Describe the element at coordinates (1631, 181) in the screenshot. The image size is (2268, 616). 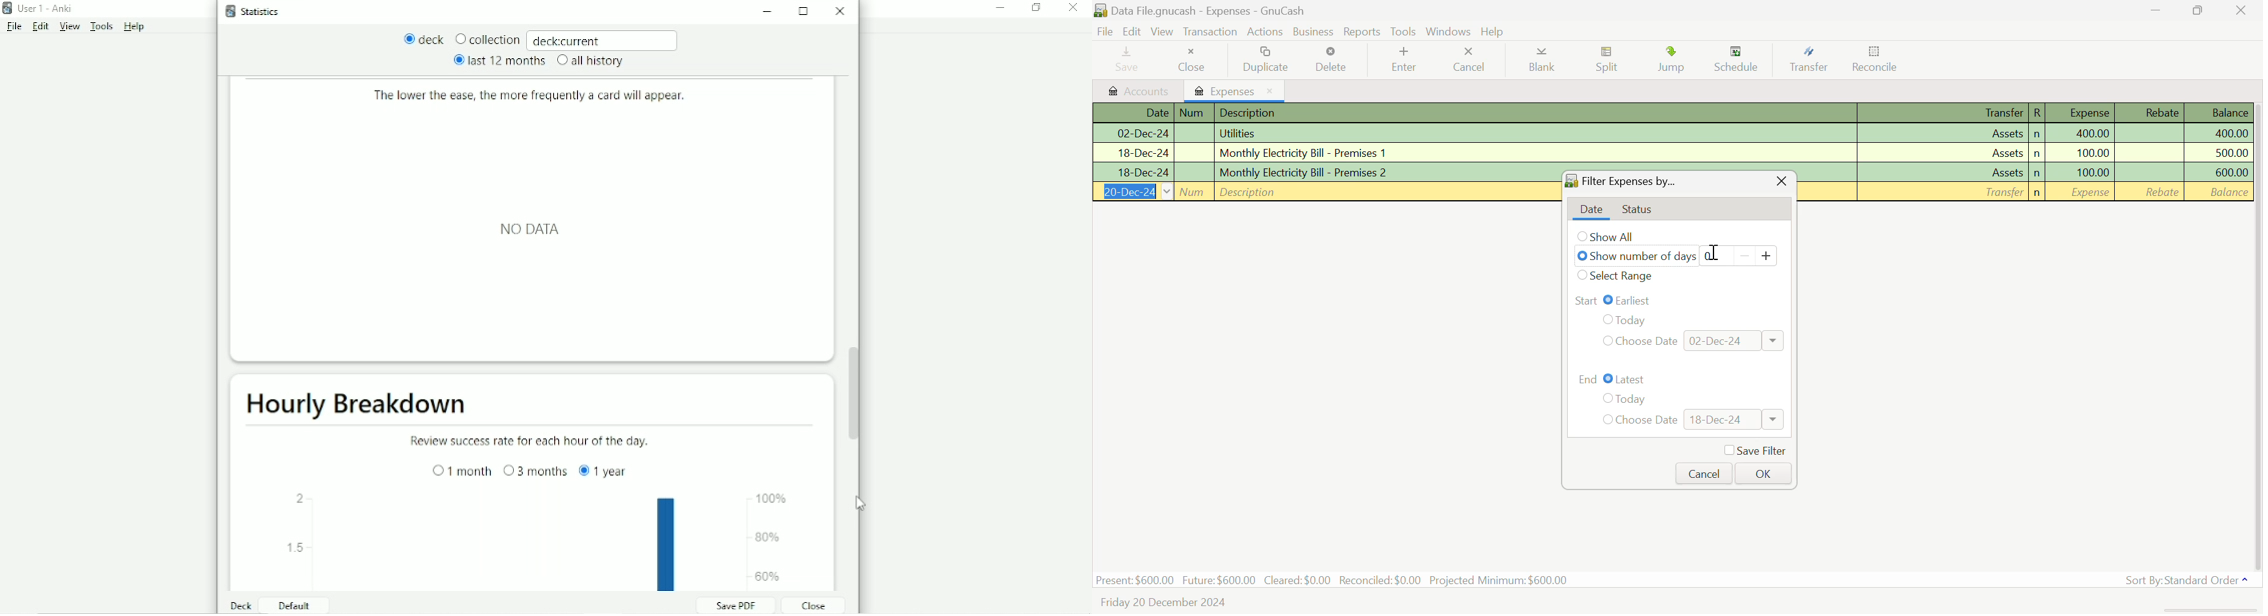
I see `Filter Expenses By...` at that location.